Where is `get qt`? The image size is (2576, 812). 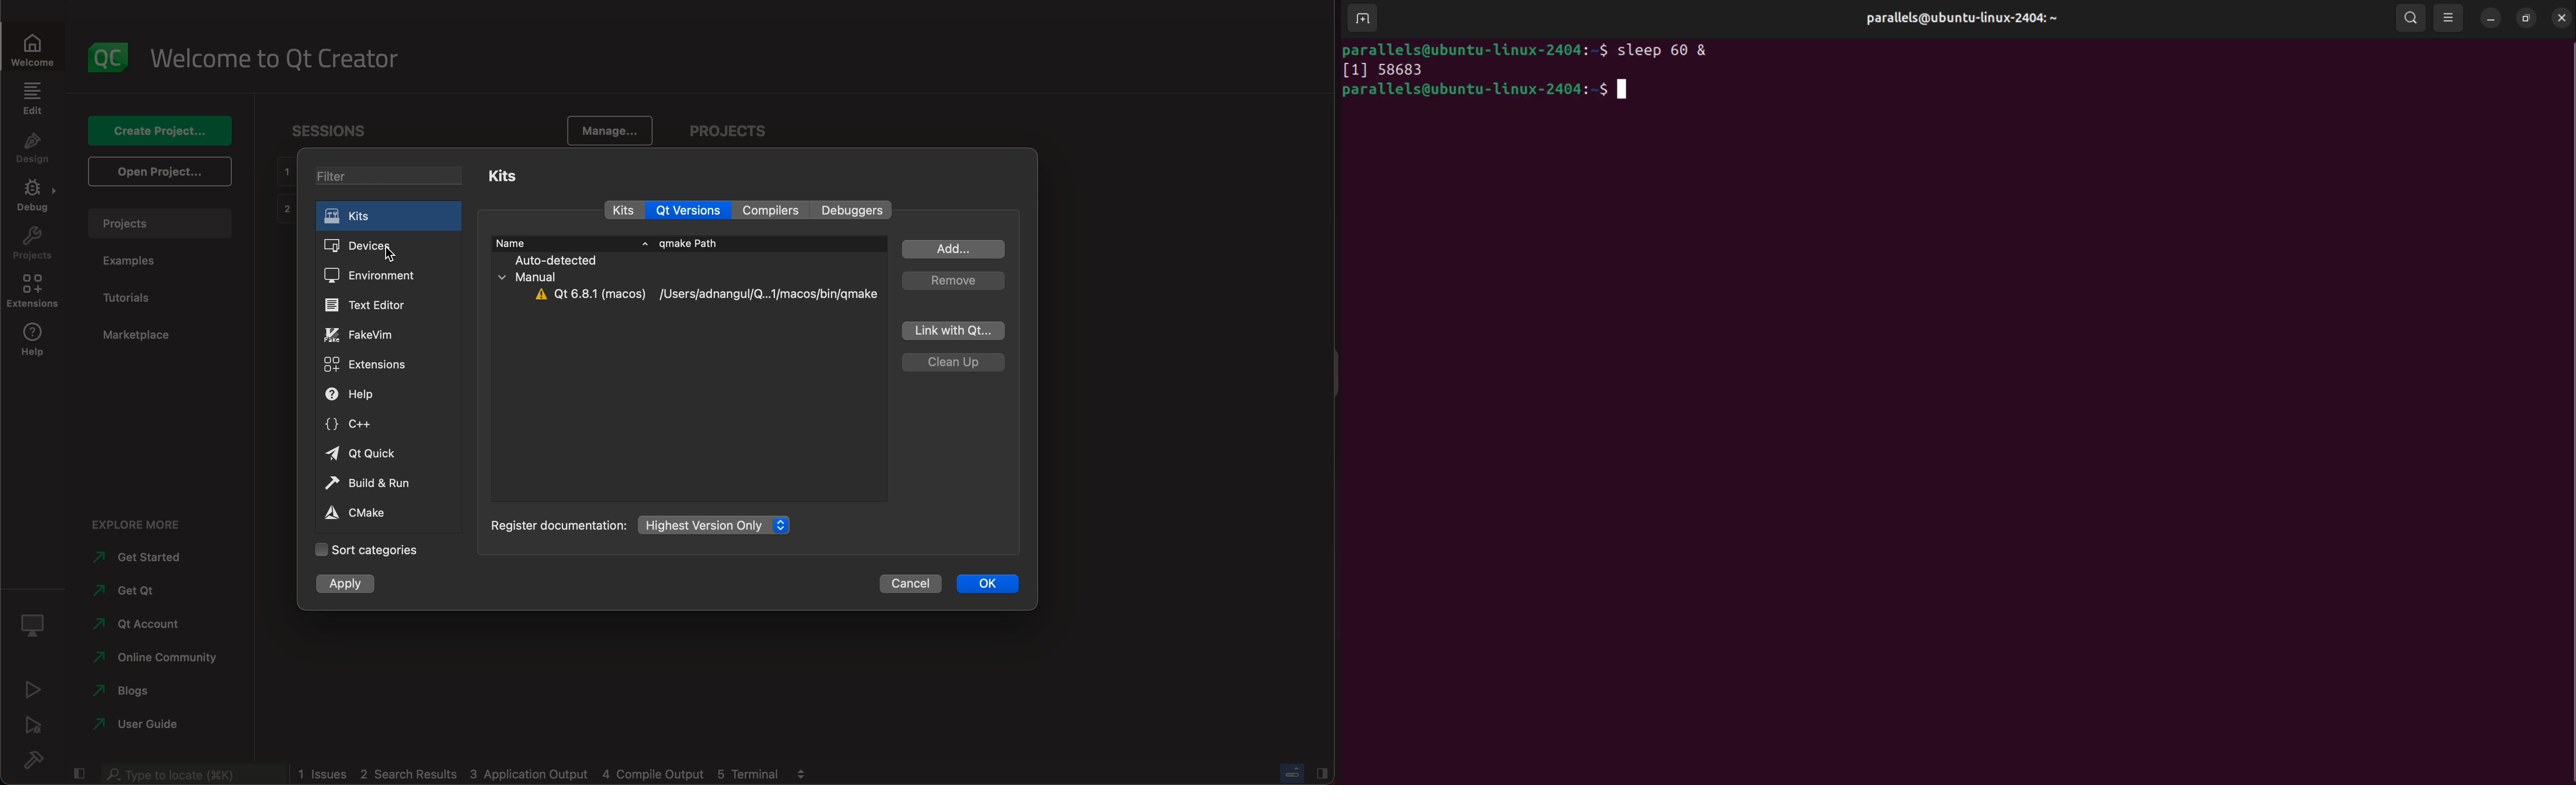
get qt is located at coordinates (153, 591).